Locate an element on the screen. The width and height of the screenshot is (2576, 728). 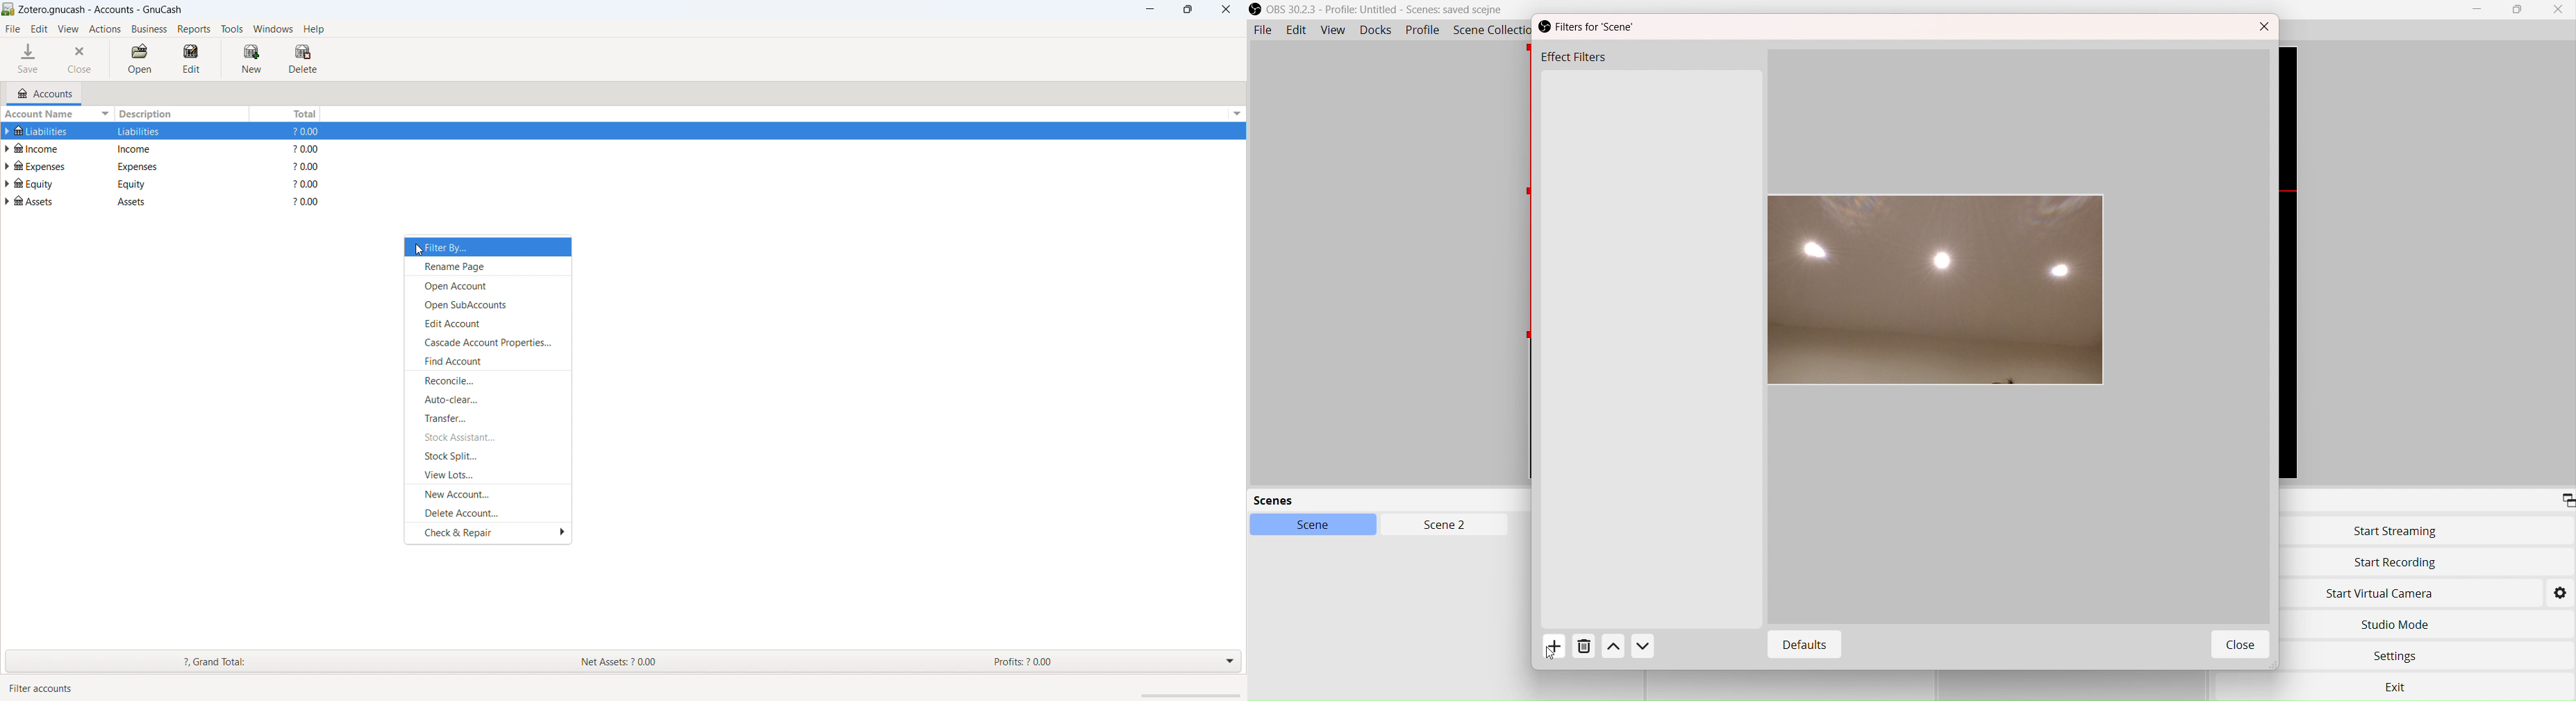
Cursor is located at coordinates (418, 251).